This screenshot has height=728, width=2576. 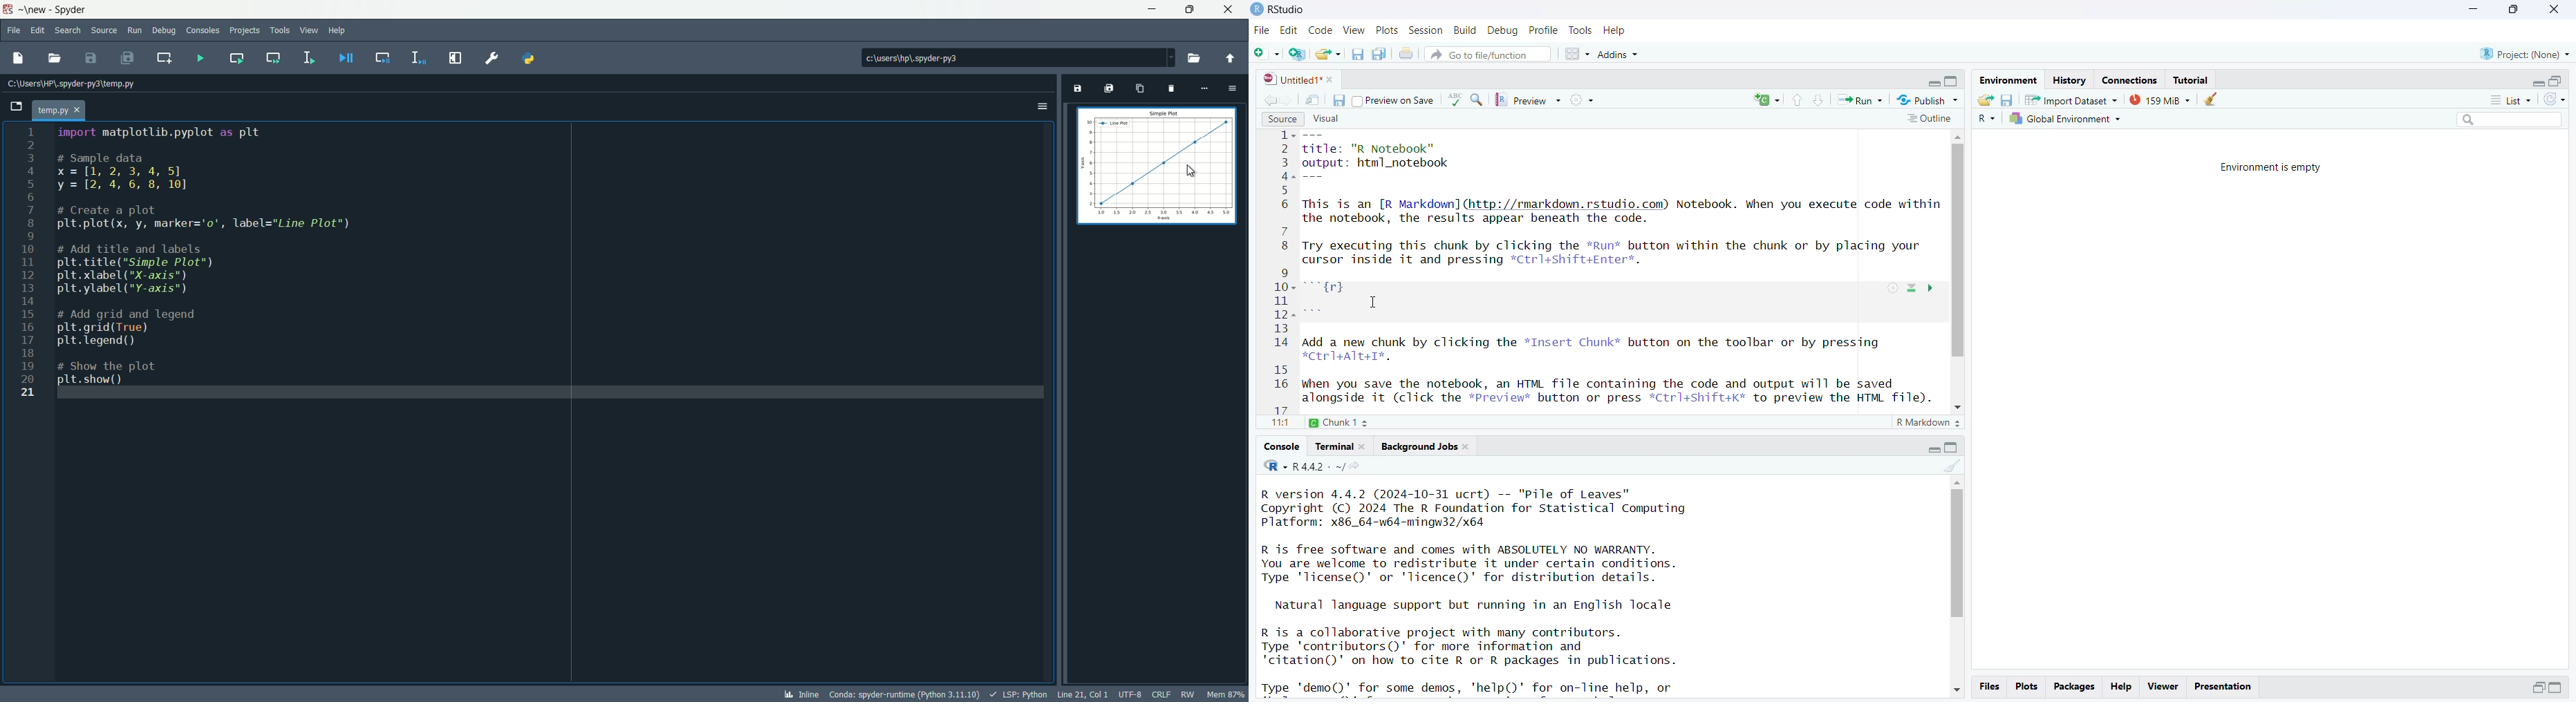 I want to click on PYTHONPATH manager, so click(x=535, y=58).